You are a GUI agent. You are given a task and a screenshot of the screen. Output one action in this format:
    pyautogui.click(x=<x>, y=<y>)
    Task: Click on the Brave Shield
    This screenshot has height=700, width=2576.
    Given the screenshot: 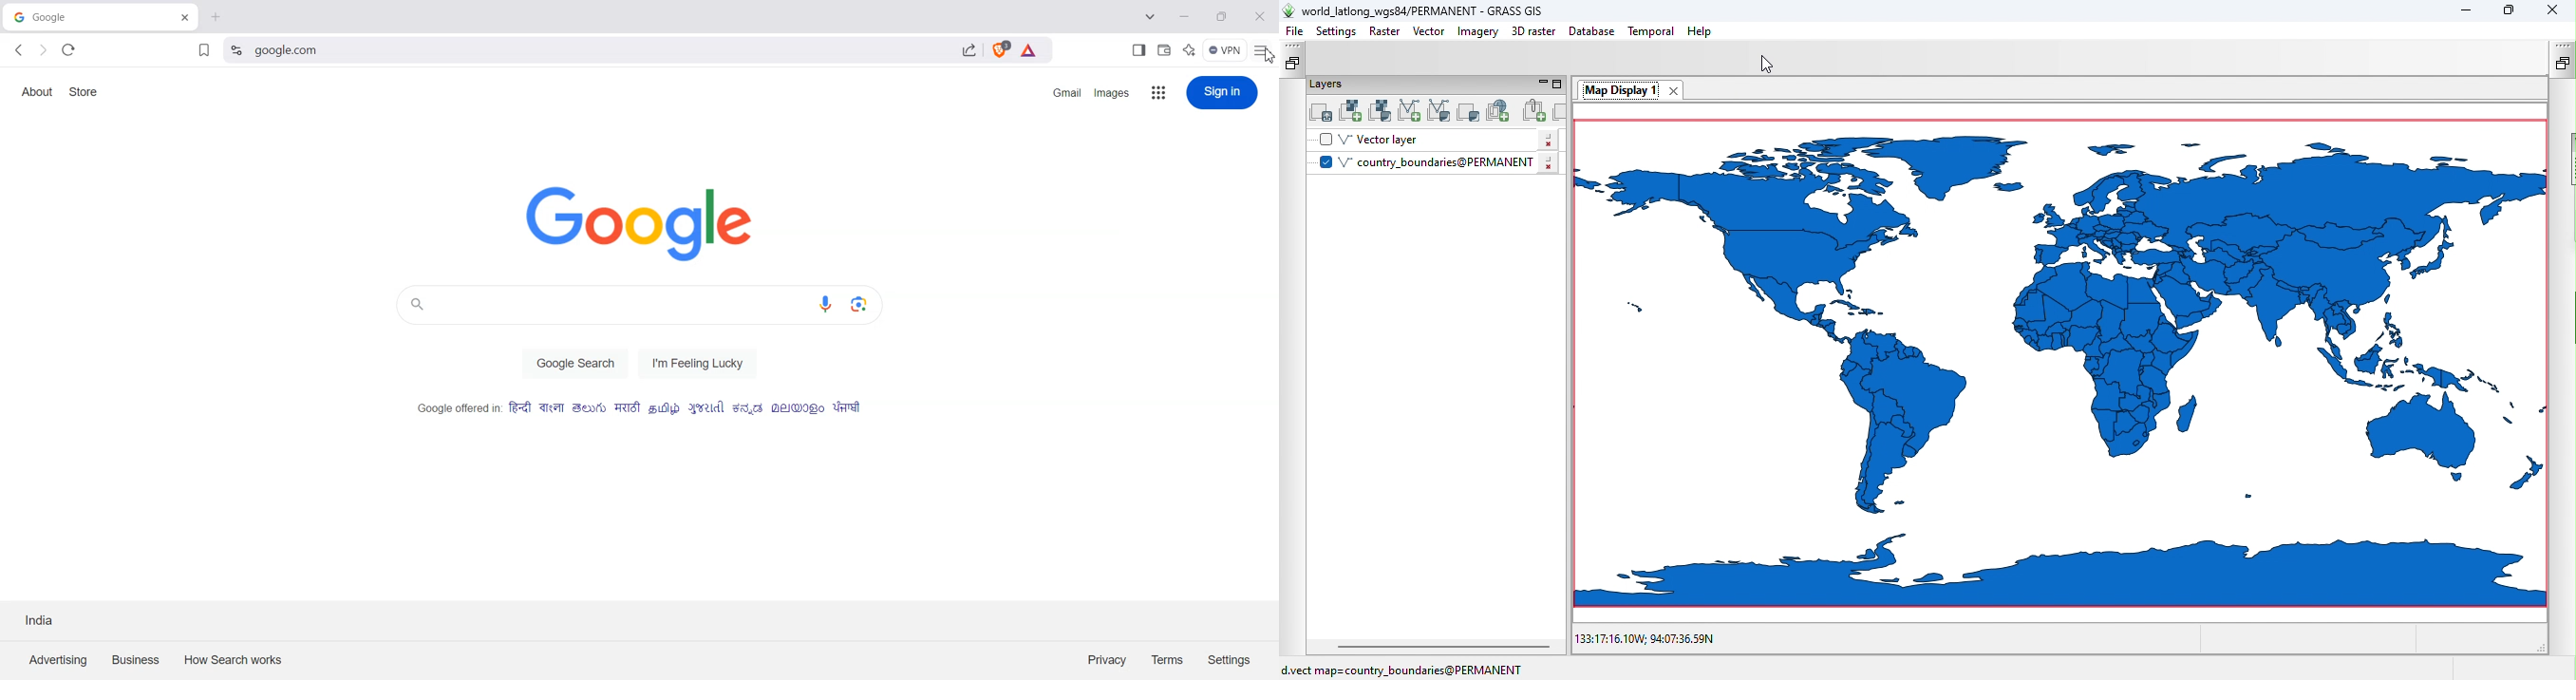 What is the action you would take?
    pyautogui.click(x=1000, y=52)
    